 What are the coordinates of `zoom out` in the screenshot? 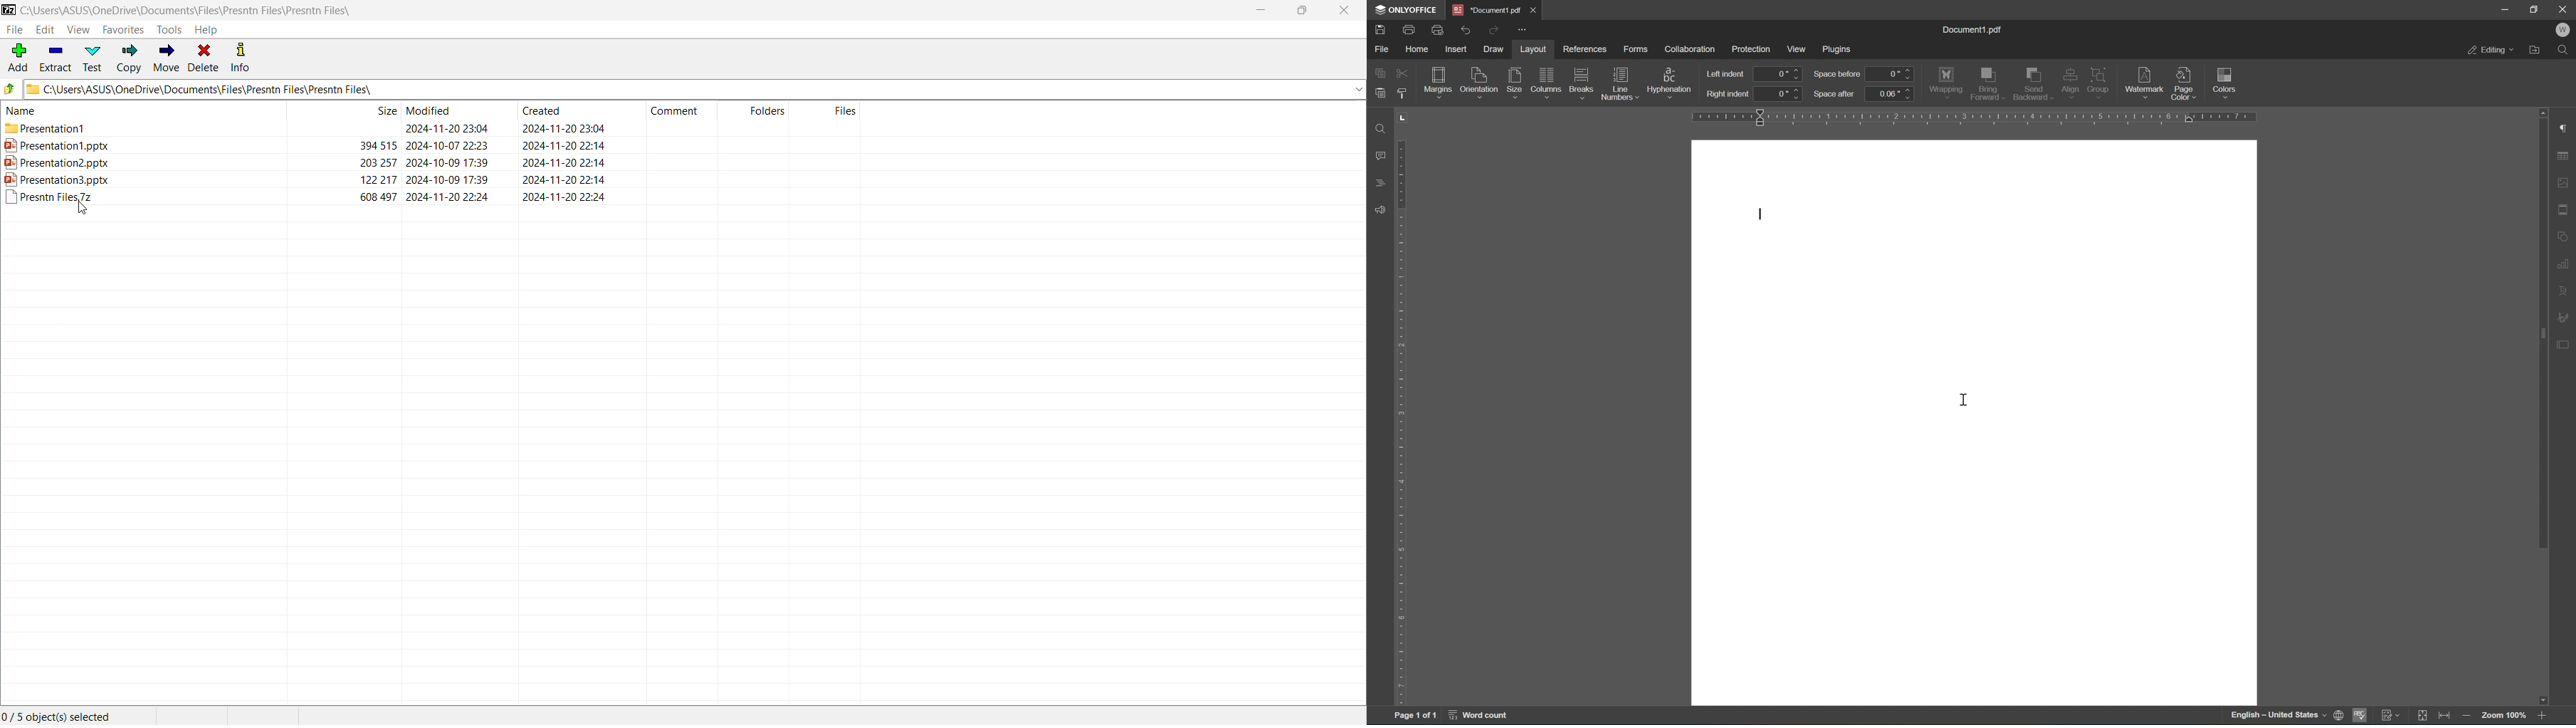 It's located at (2466, 716).